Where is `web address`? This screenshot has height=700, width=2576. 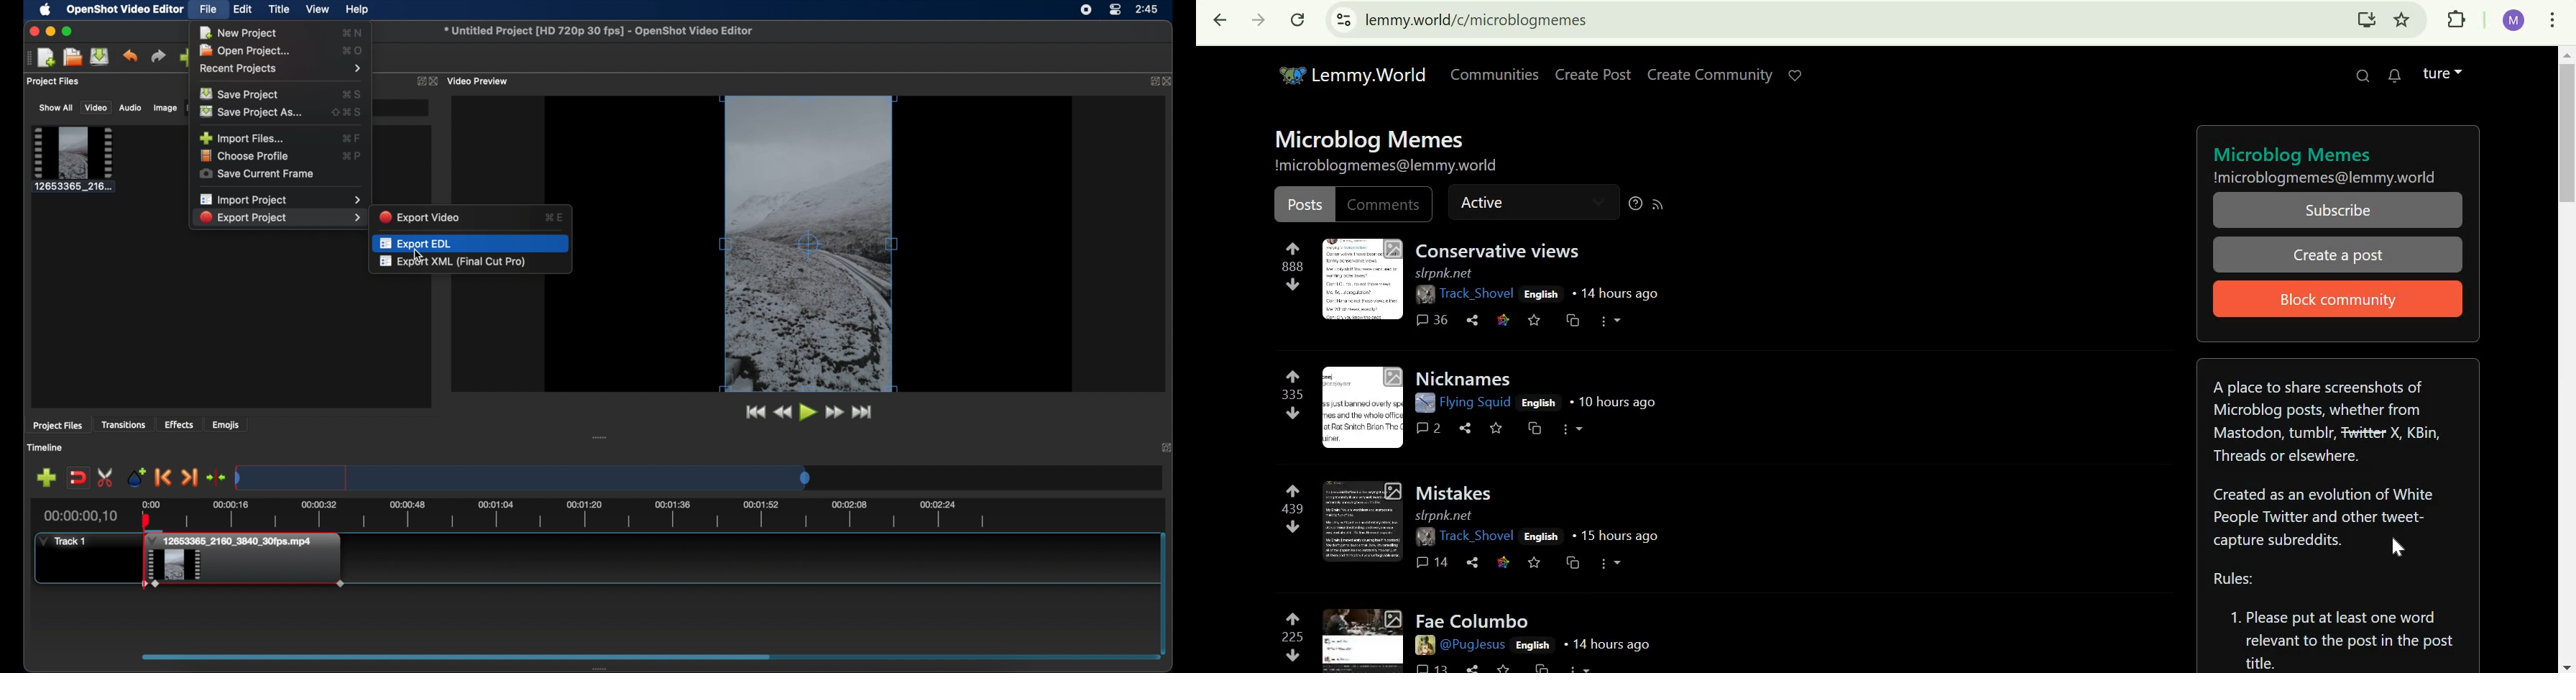 web address is located at coordinates (1478, 19).